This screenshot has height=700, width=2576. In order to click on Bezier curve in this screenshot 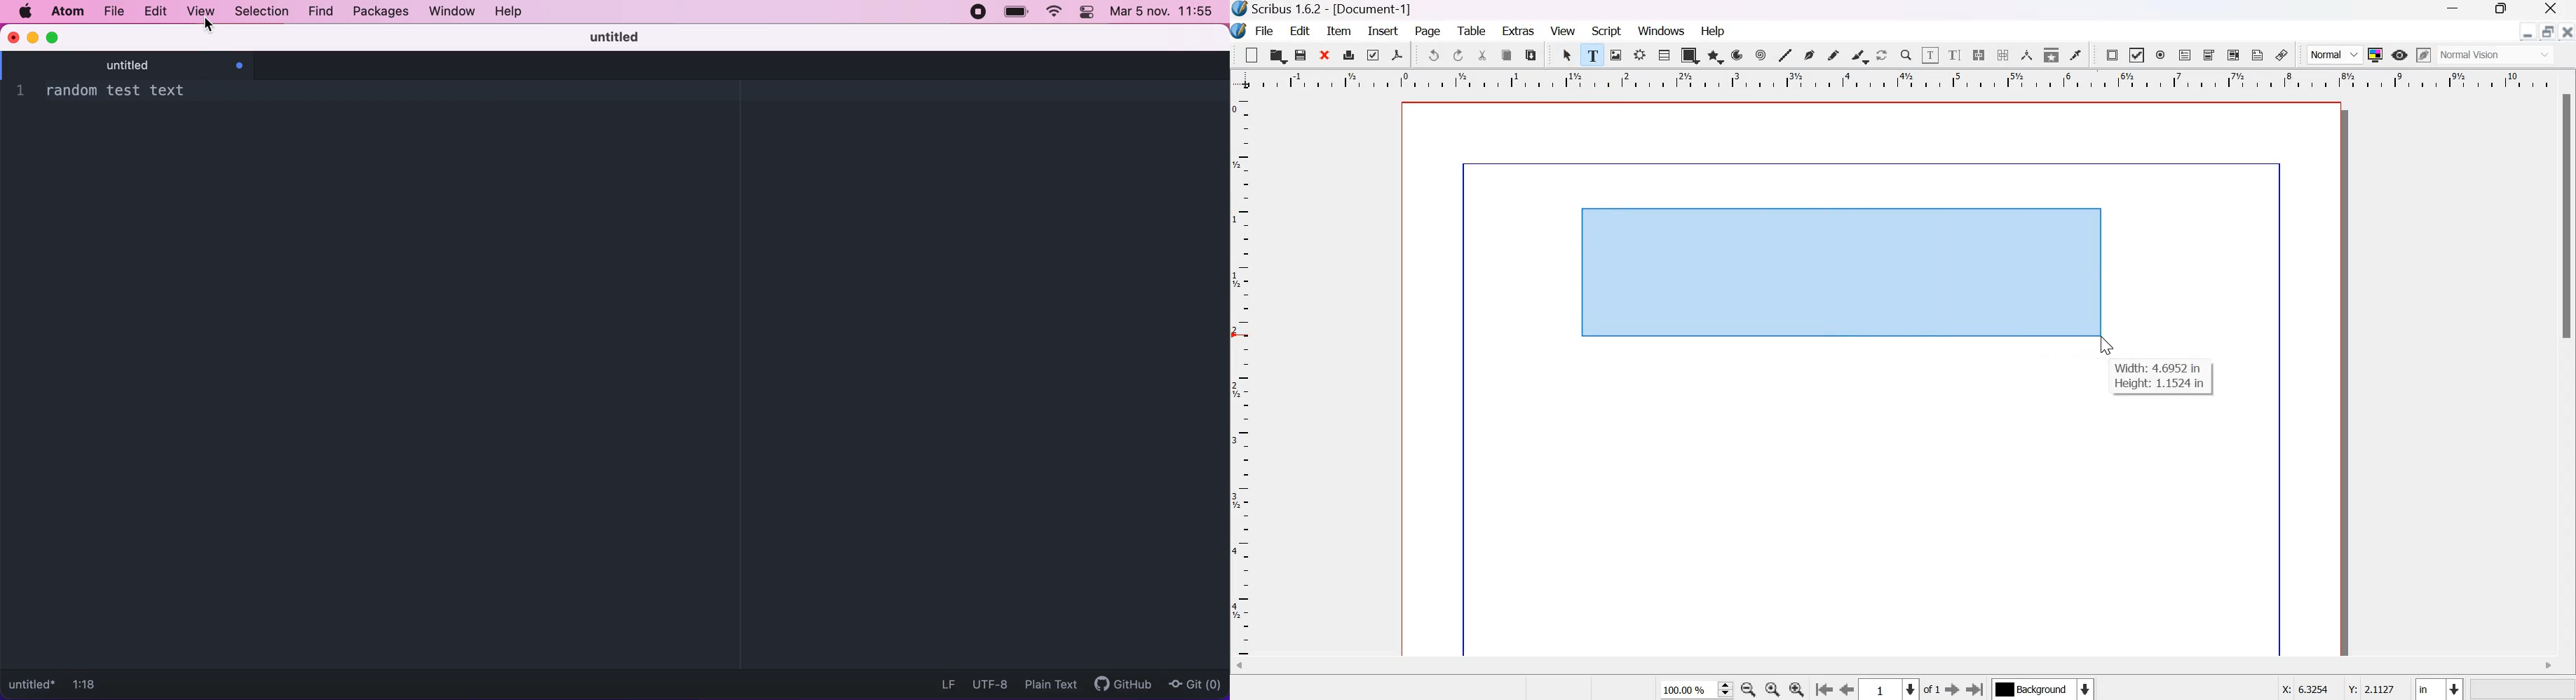, I will do `click(1809, 55)`.